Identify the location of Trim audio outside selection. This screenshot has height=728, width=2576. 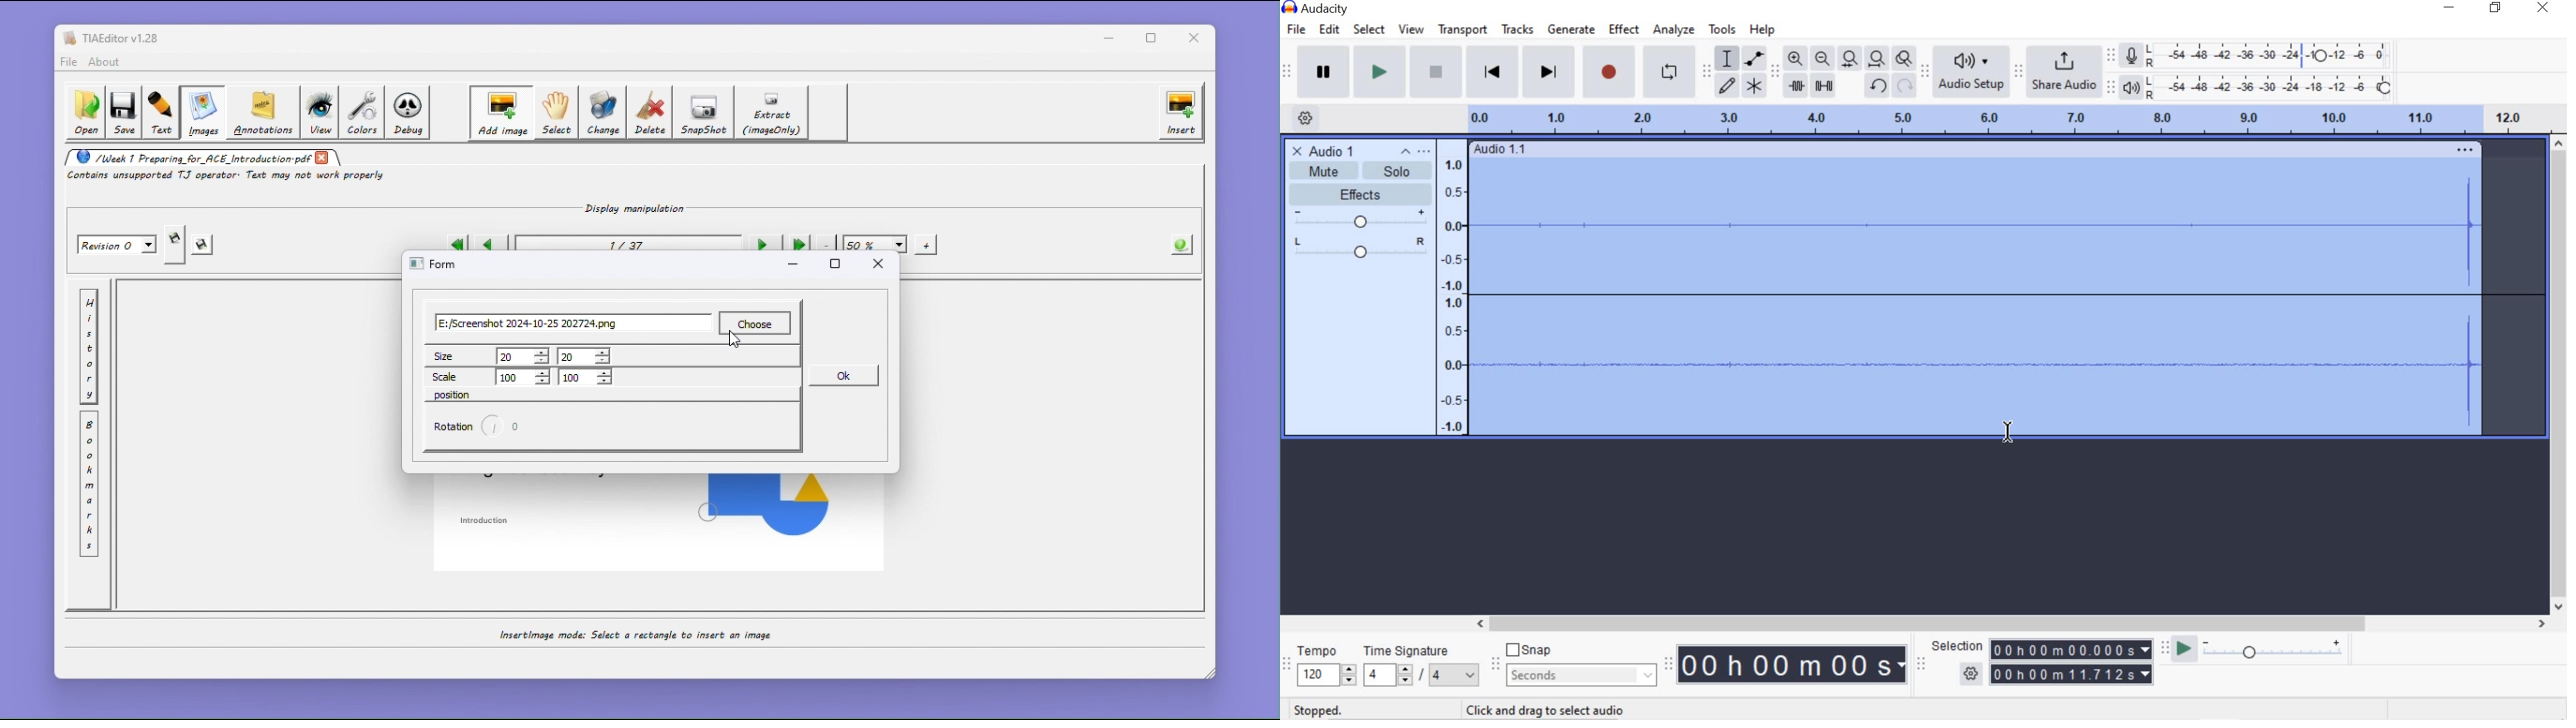
(1796, 84).